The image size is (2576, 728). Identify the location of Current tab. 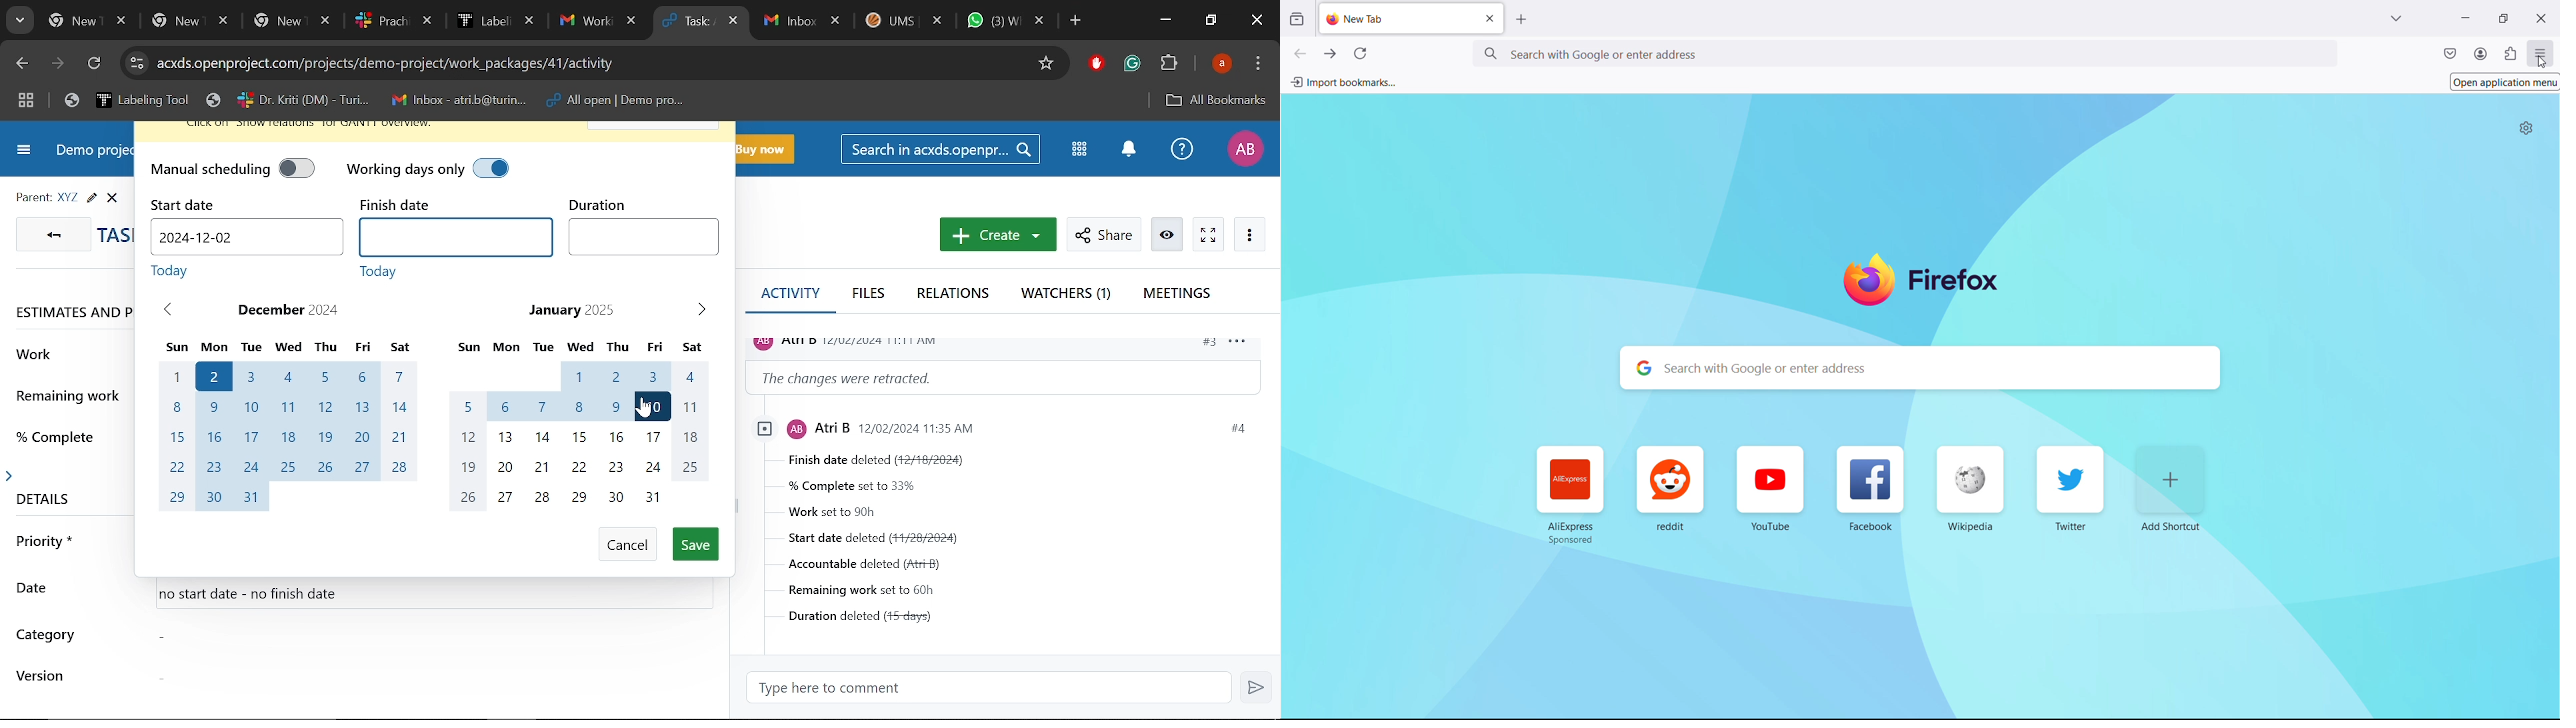
(690, 22).